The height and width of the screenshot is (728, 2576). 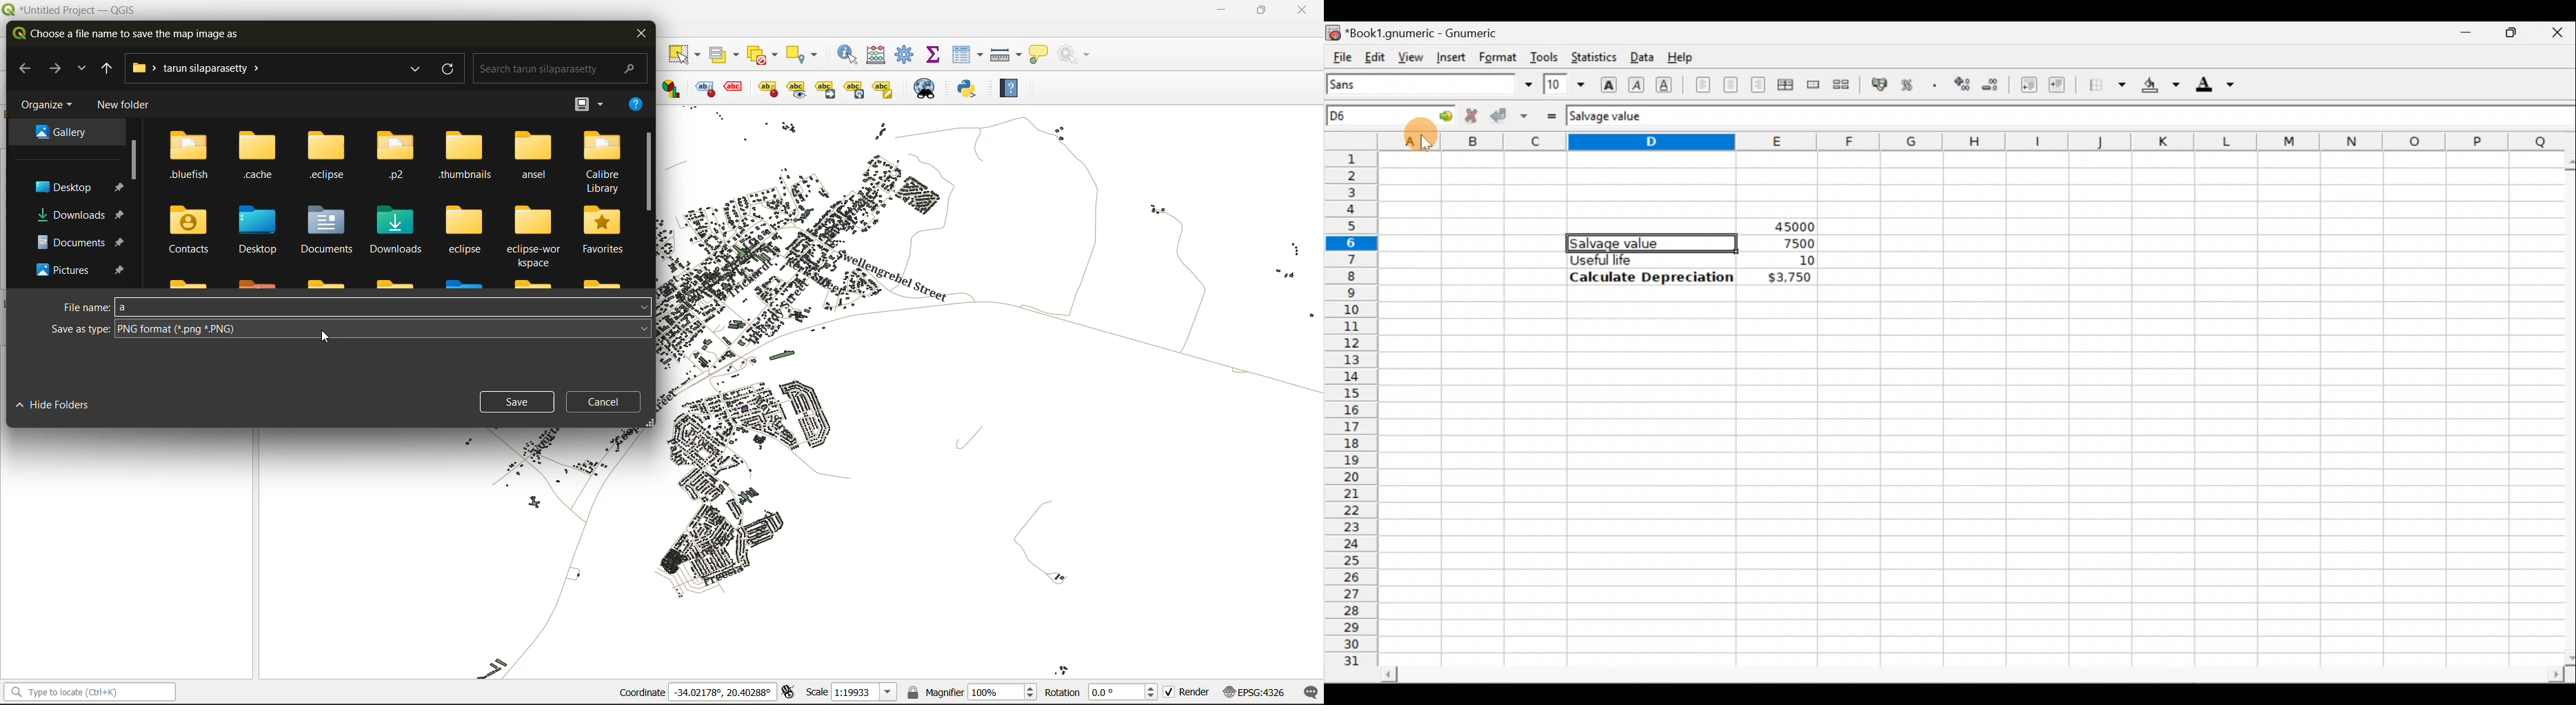 What do you see at coordinates (968, 55) in the screenshot?
I see `attributes table` at bounding box center [968, 55].